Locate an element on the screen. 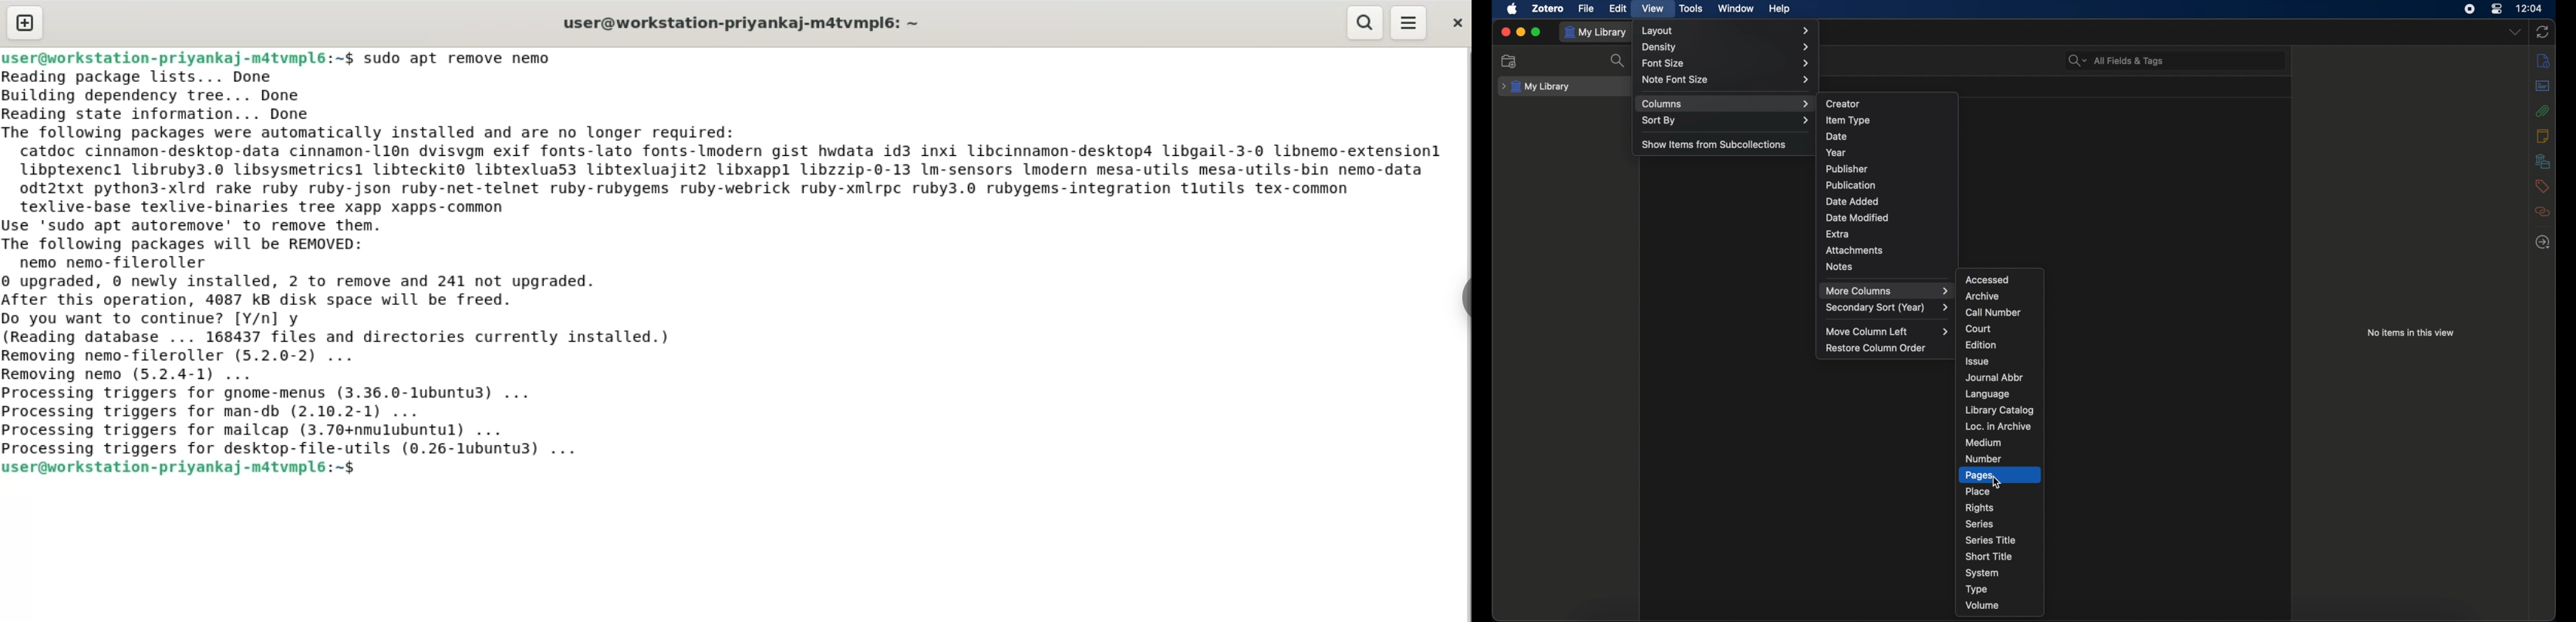  search bar is located at coordinates (2116, 60).